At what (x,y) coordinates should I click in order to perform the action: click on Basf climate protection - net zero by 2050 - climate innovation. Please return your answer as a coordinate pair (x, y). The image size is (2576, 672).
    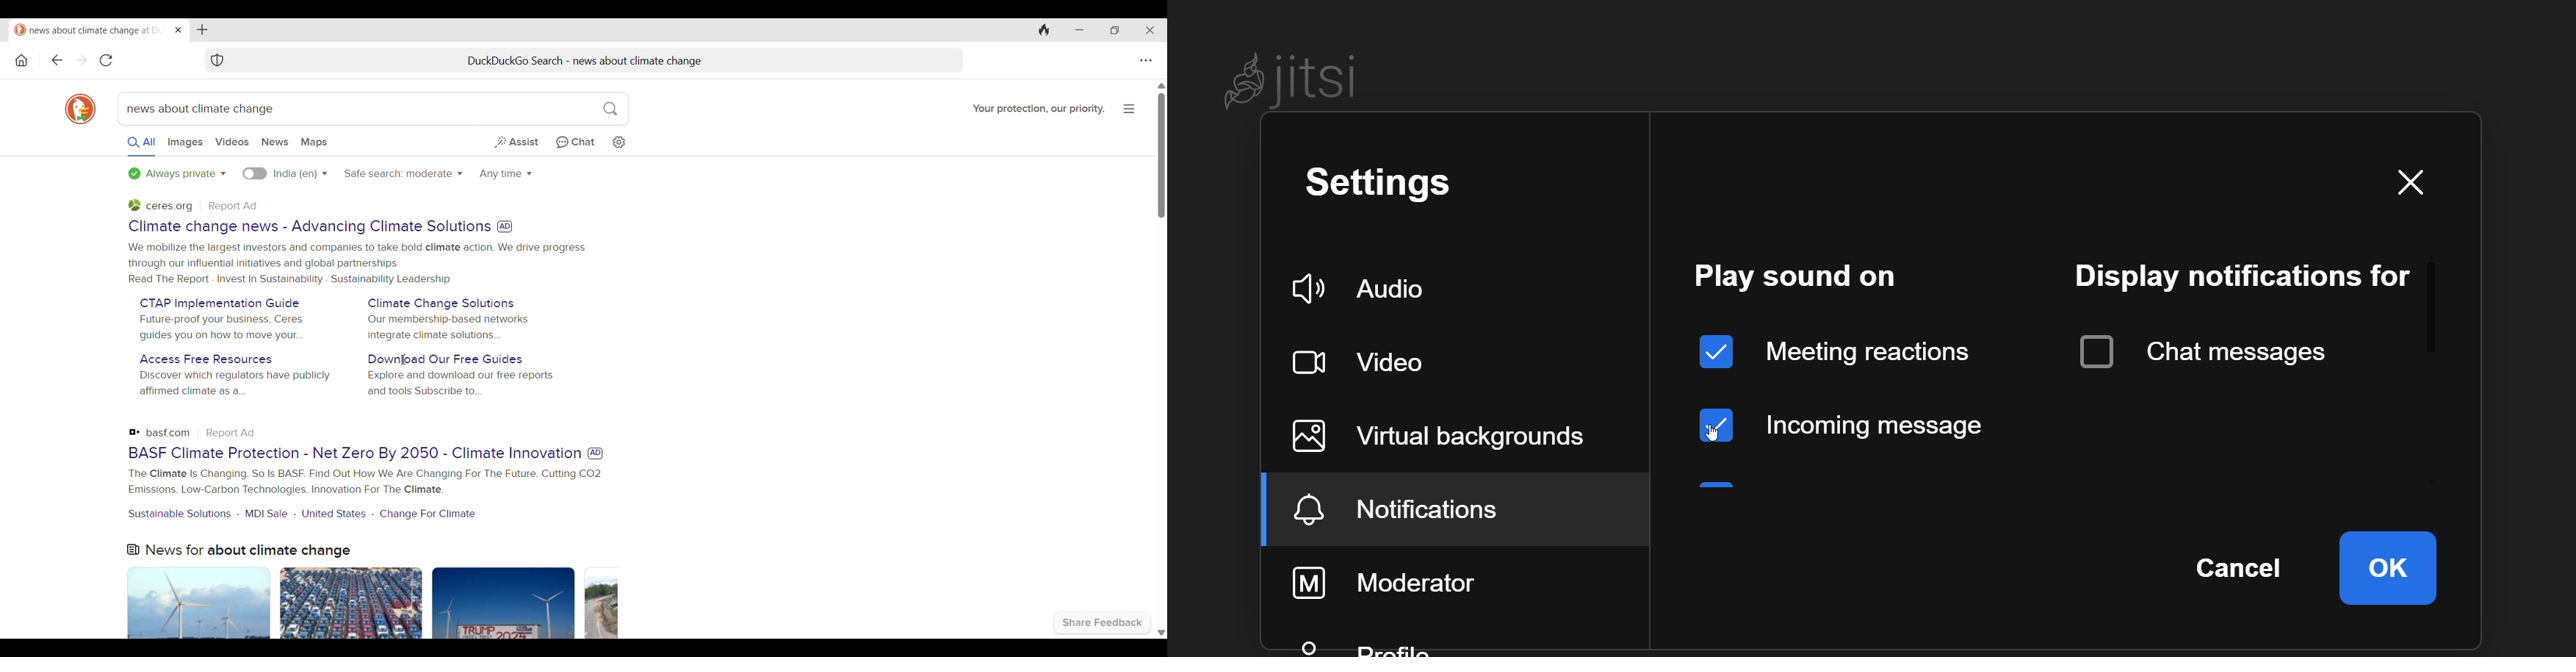
    Looking at the image, I should click on (354, 453).